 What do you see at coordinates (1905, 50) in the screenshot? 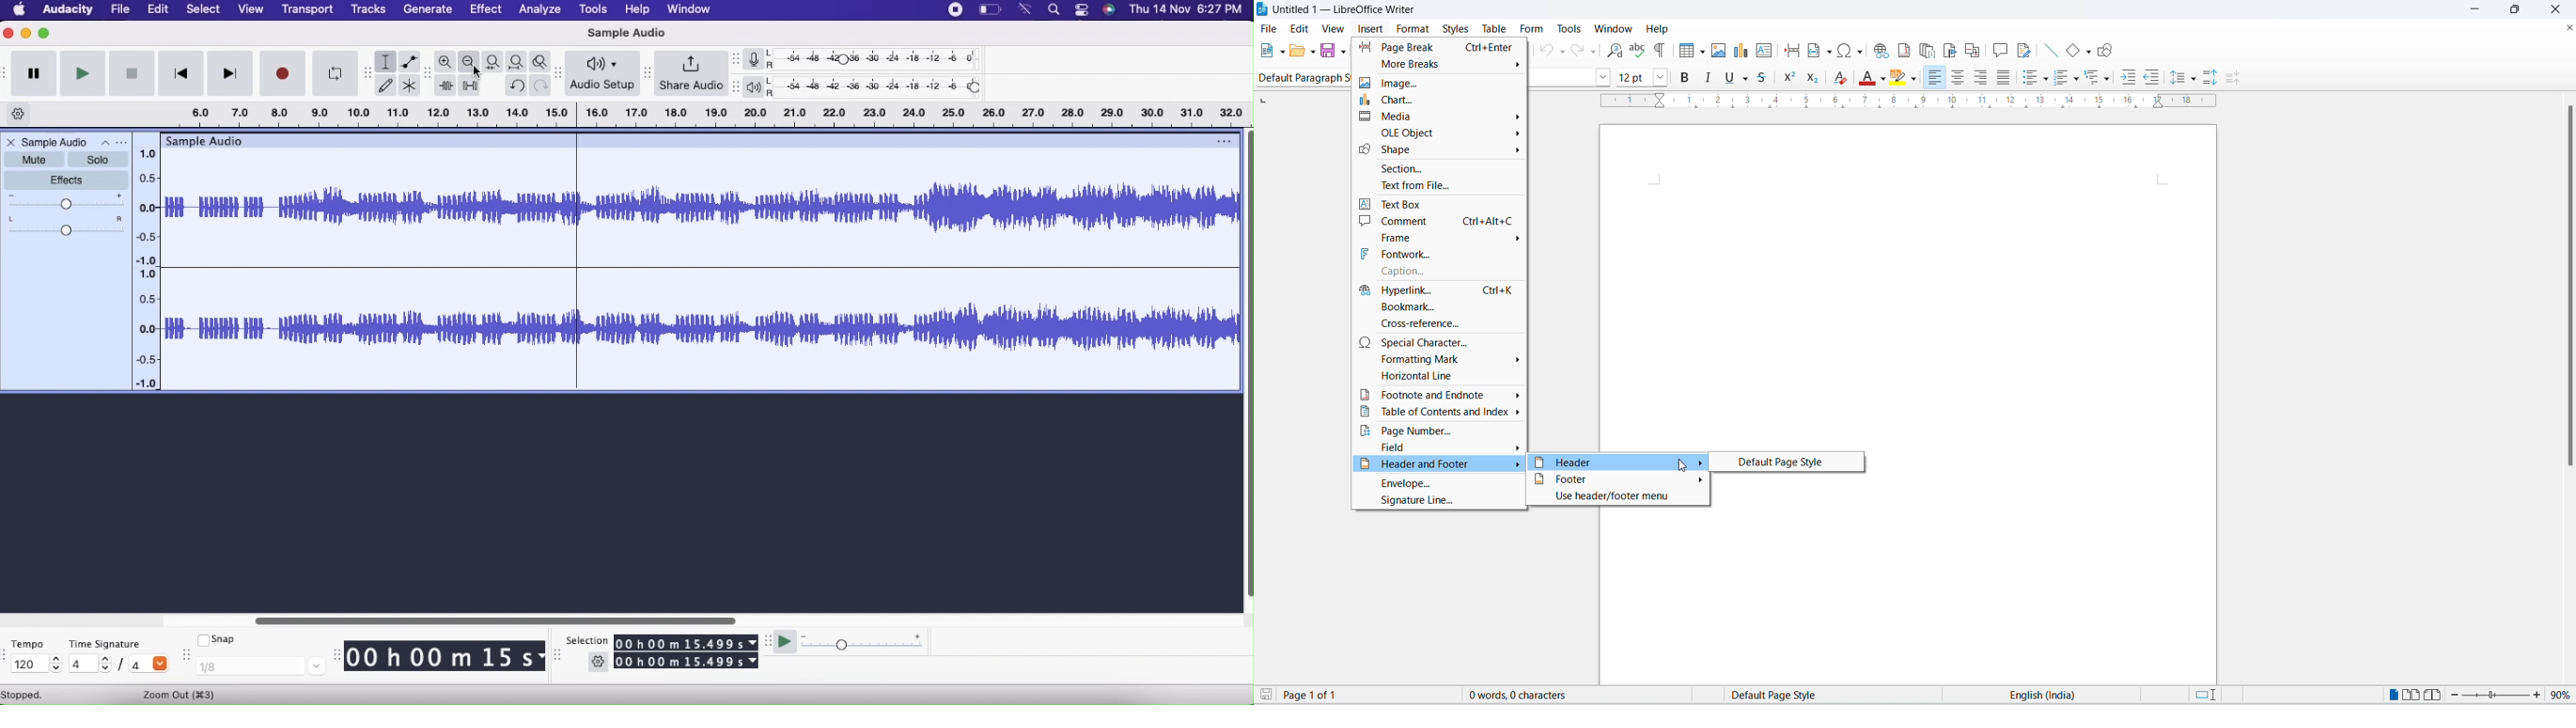
I see `insert footnote` at bounding box center [1905, 50].